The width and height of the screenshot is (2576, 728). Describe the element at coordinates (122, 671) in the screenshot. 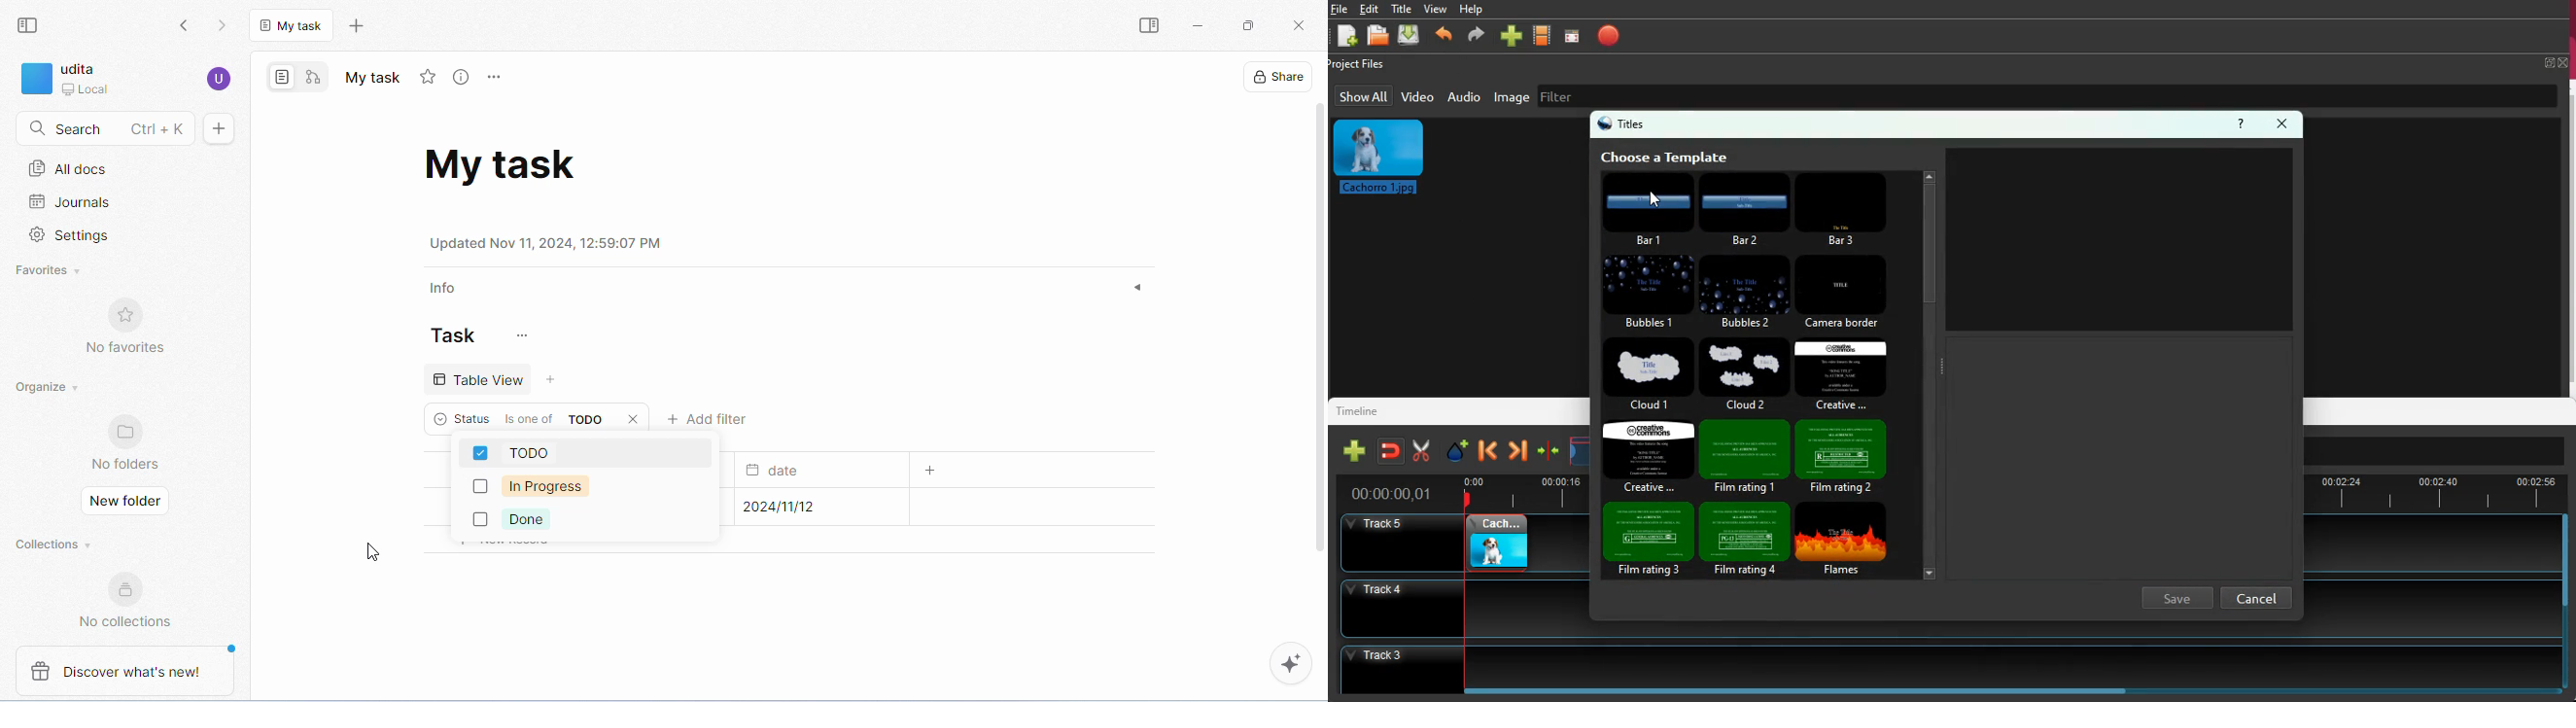

I see `discover what's new` at that location.